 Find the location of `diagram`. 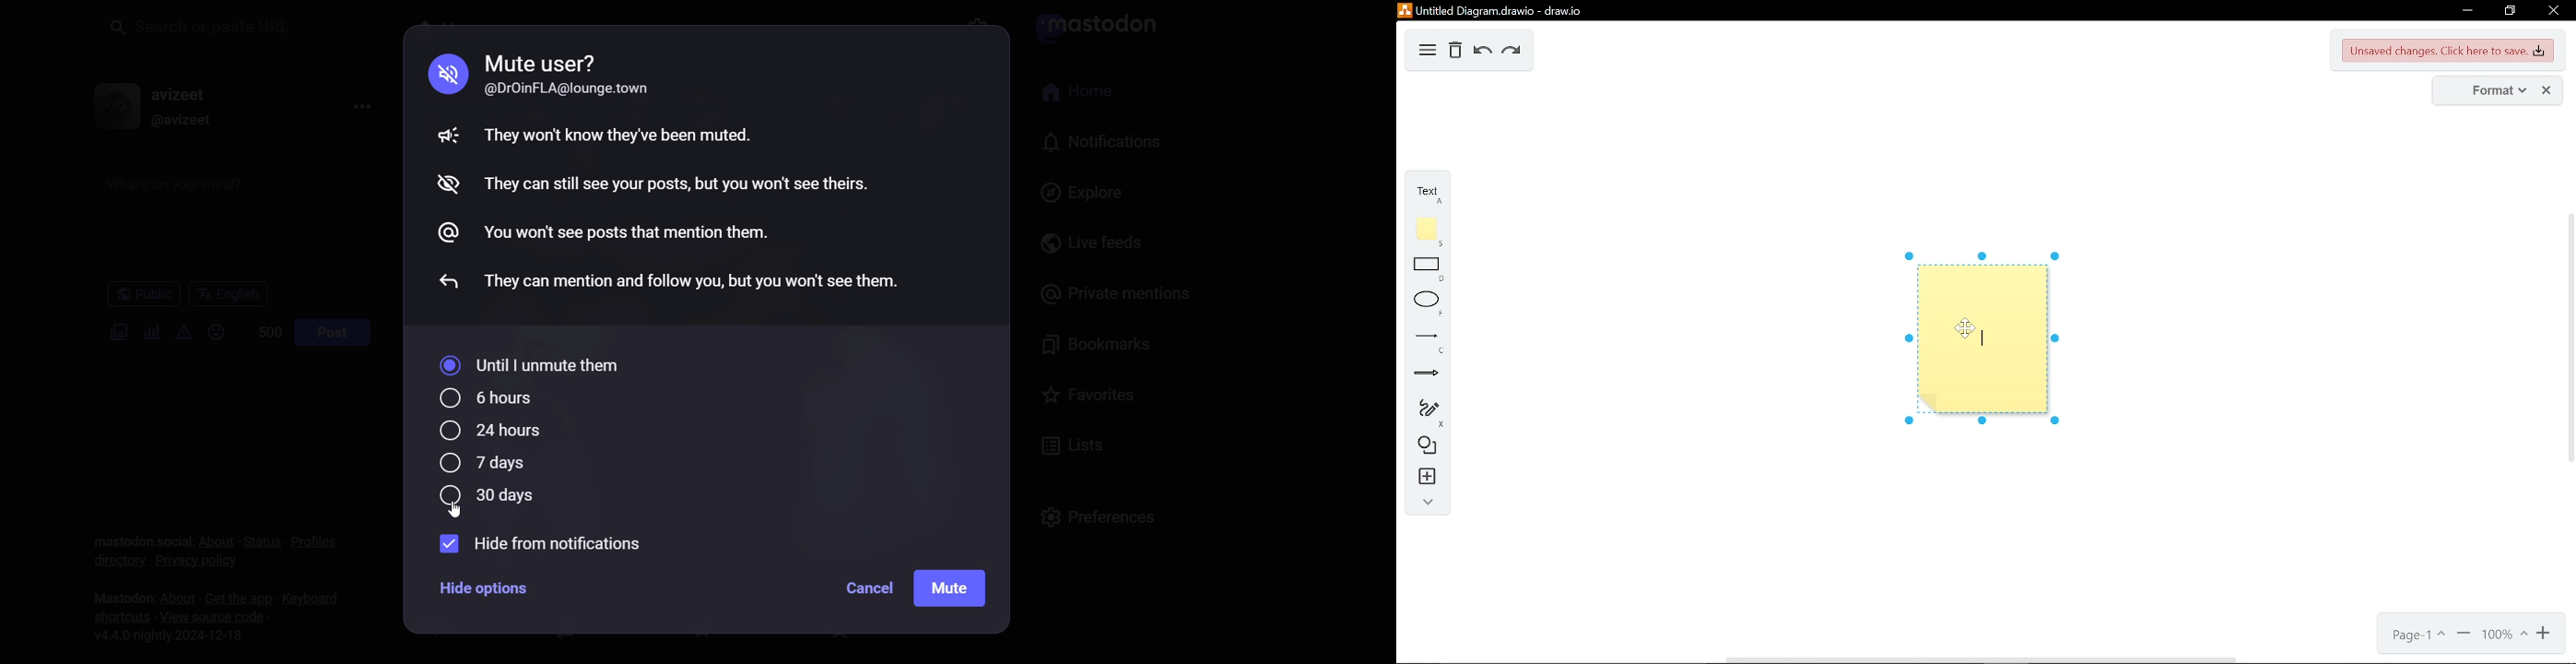

diagram is located at coordinates (1427, 53).